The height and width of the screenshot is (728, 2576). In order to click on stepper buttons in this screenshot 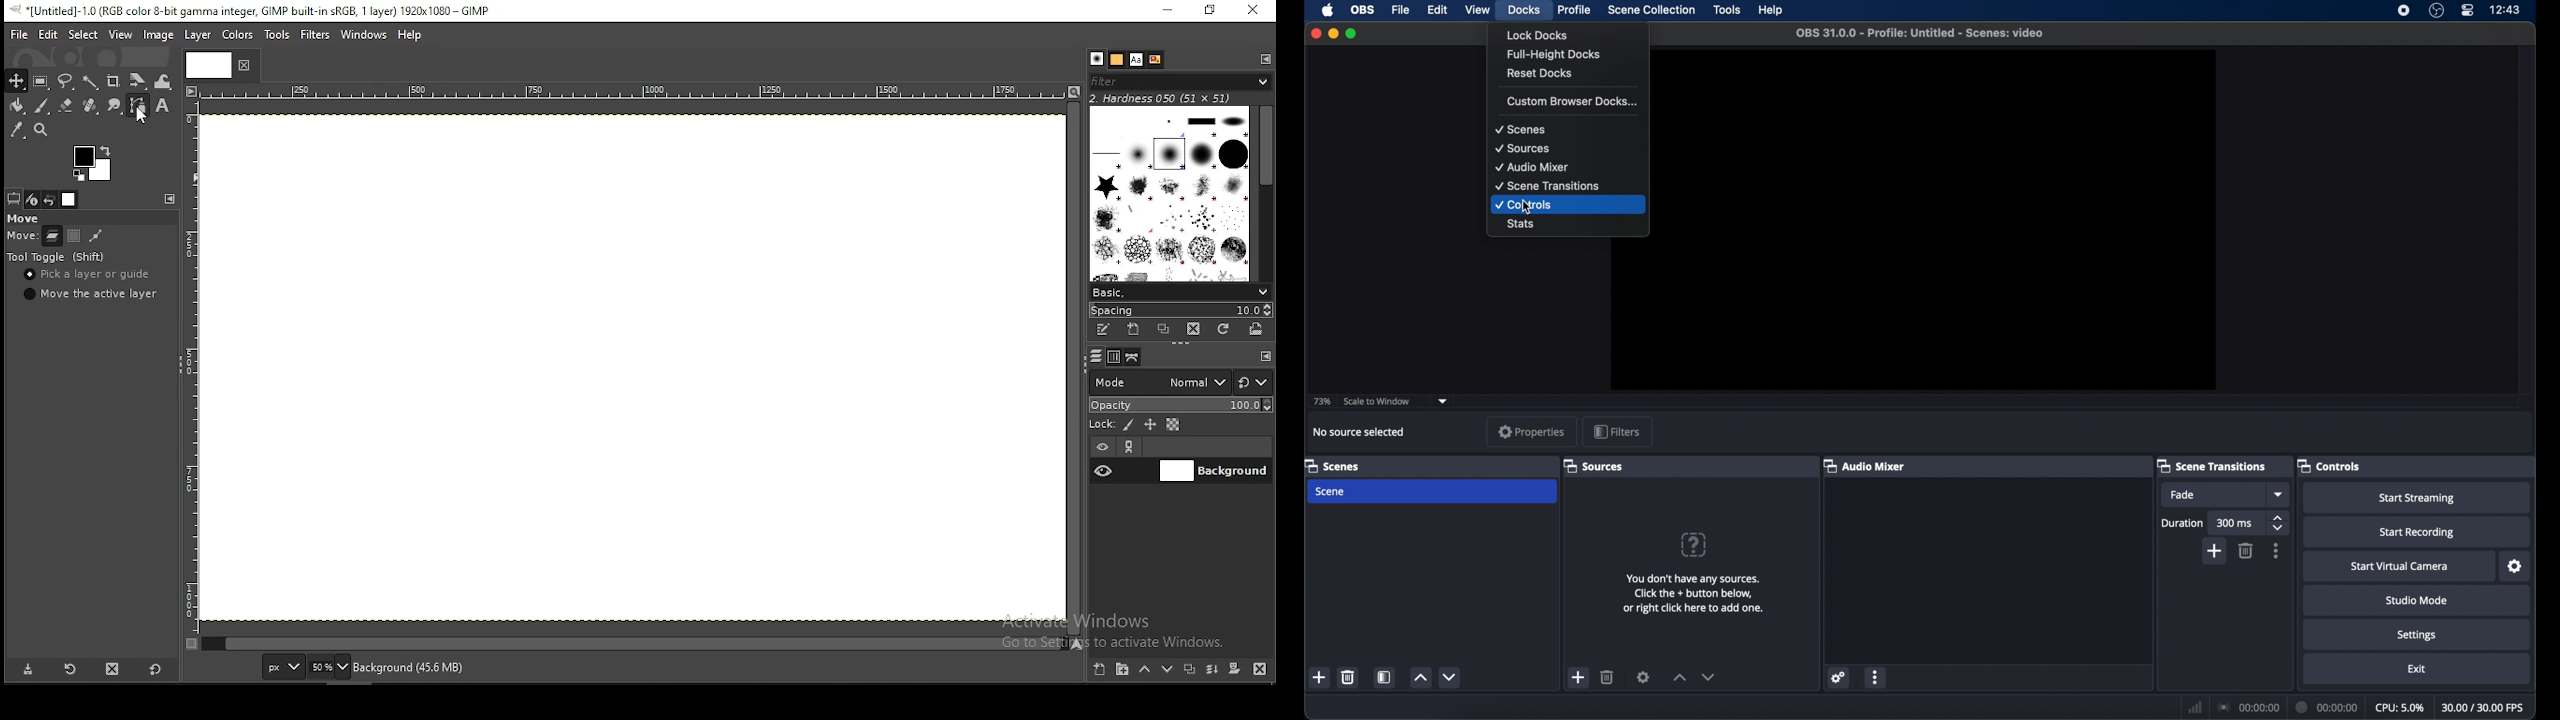, I will do `click(2279, 523)`.